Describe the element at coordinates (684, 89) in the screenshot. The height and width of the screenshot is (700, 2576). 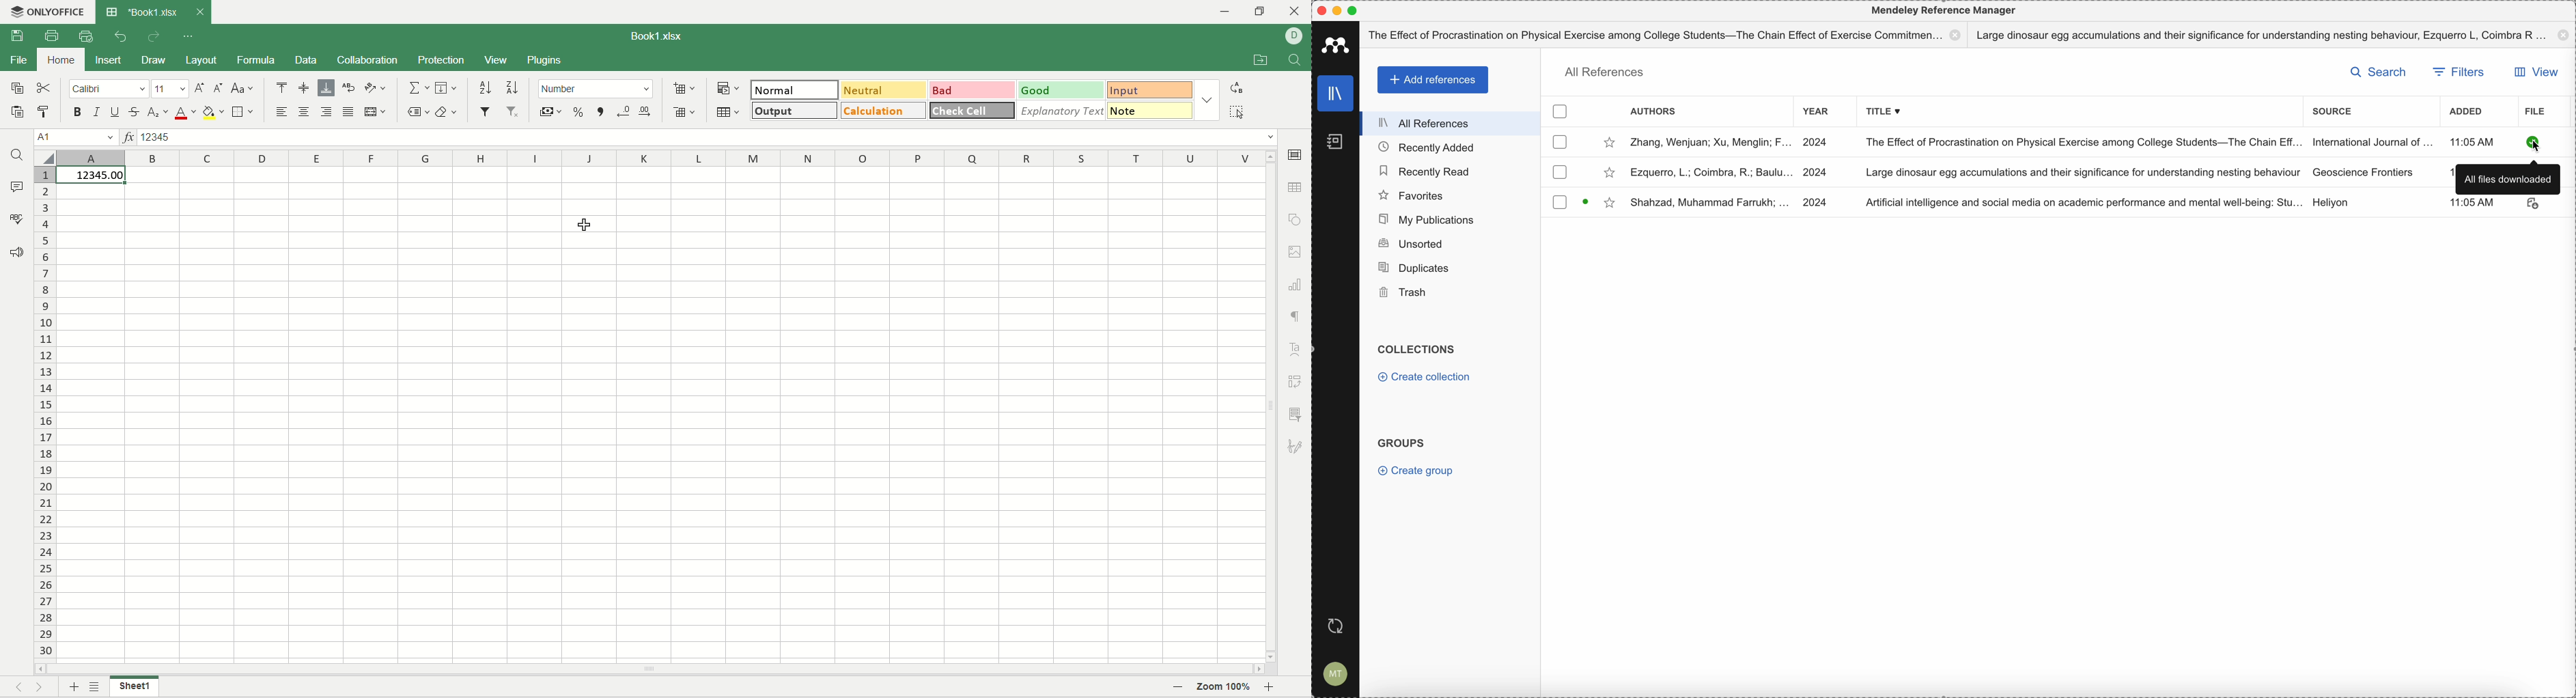
I see `insert cell` at that location.